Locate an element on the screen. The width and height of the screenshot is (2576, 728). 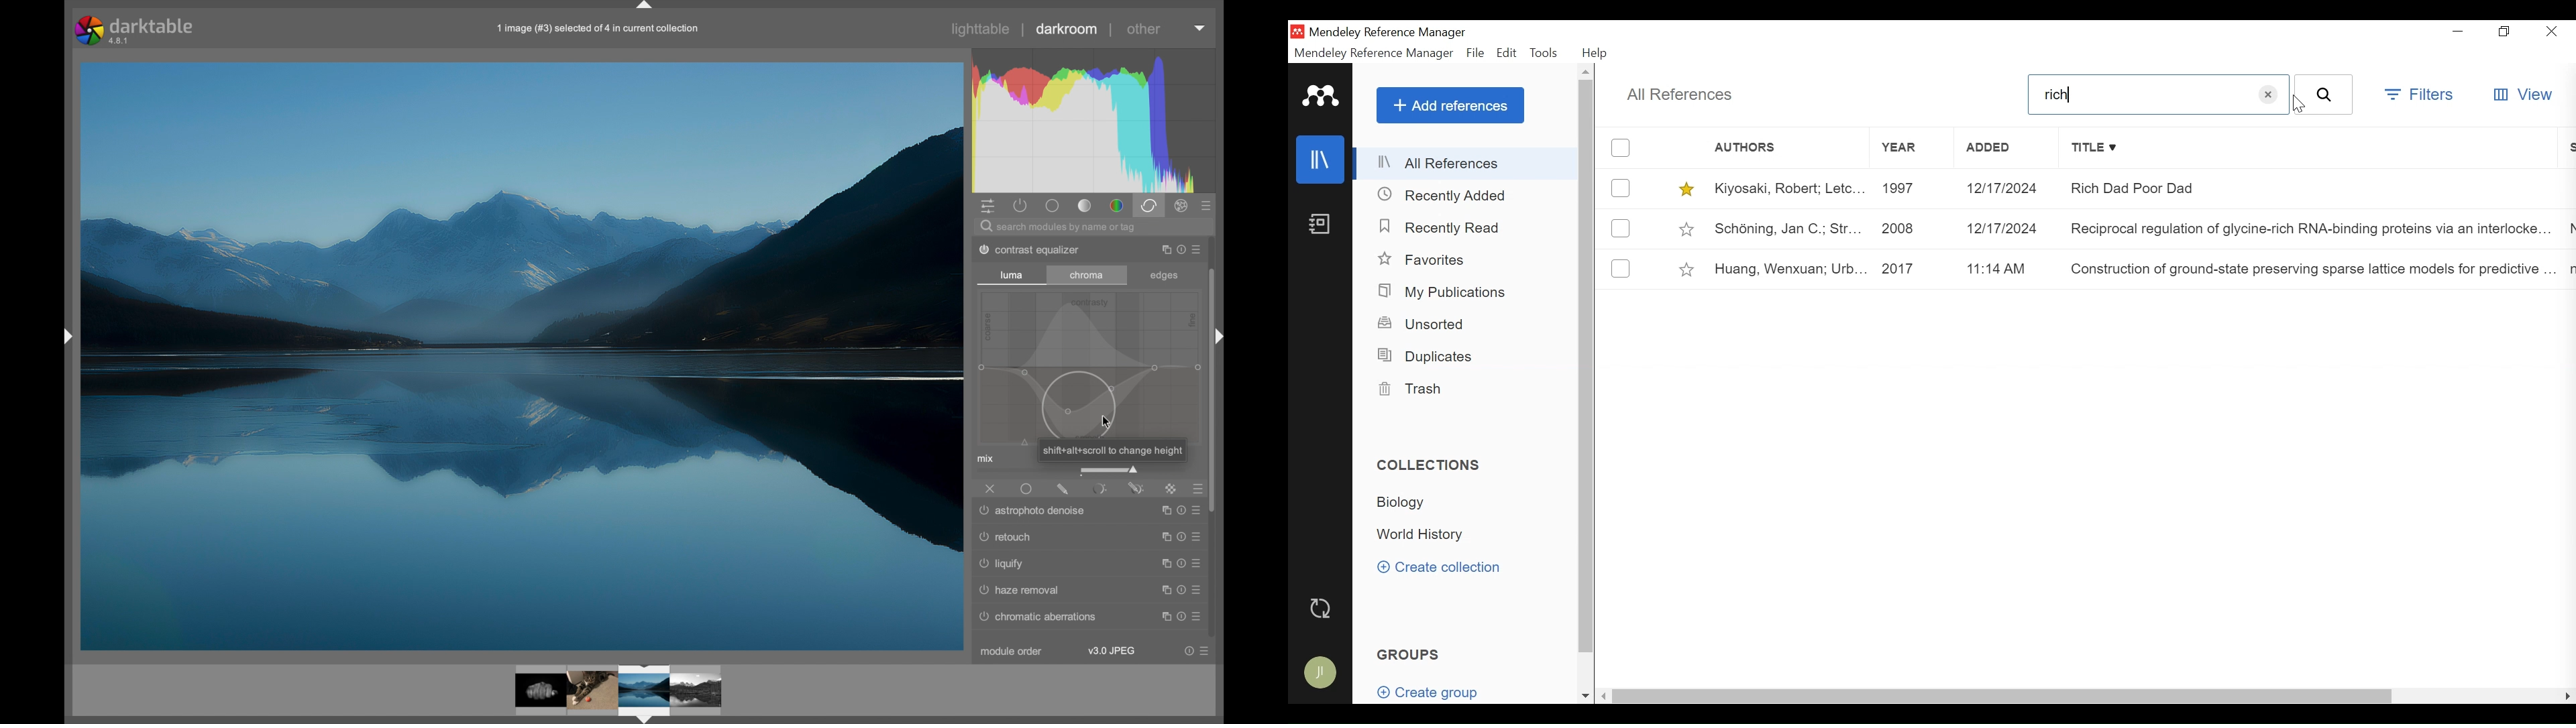
Collection is located at coordinates (1410, 505).